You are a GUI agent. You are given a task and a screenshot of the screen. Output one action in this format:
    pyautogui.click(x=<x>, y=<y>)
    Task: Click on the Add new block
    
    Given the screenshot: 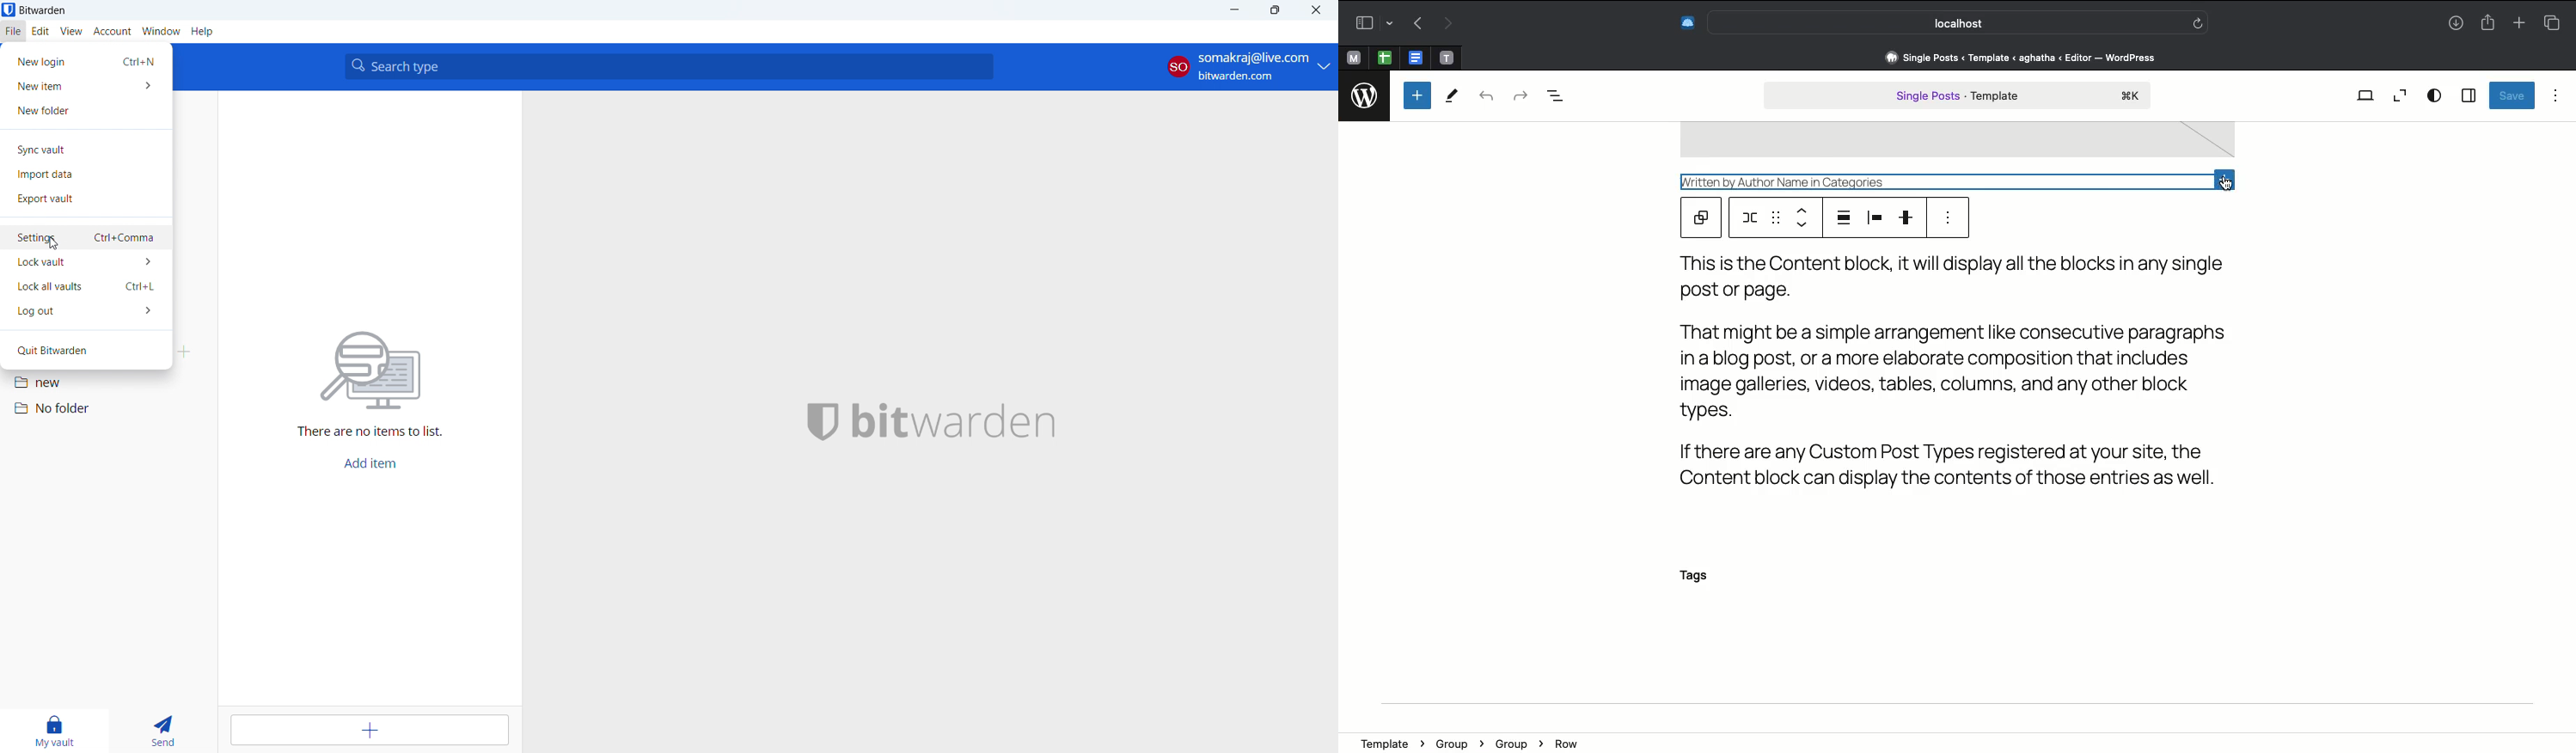 What is the action you would take?
    pyautogui.click(x=1417, y=95)
    